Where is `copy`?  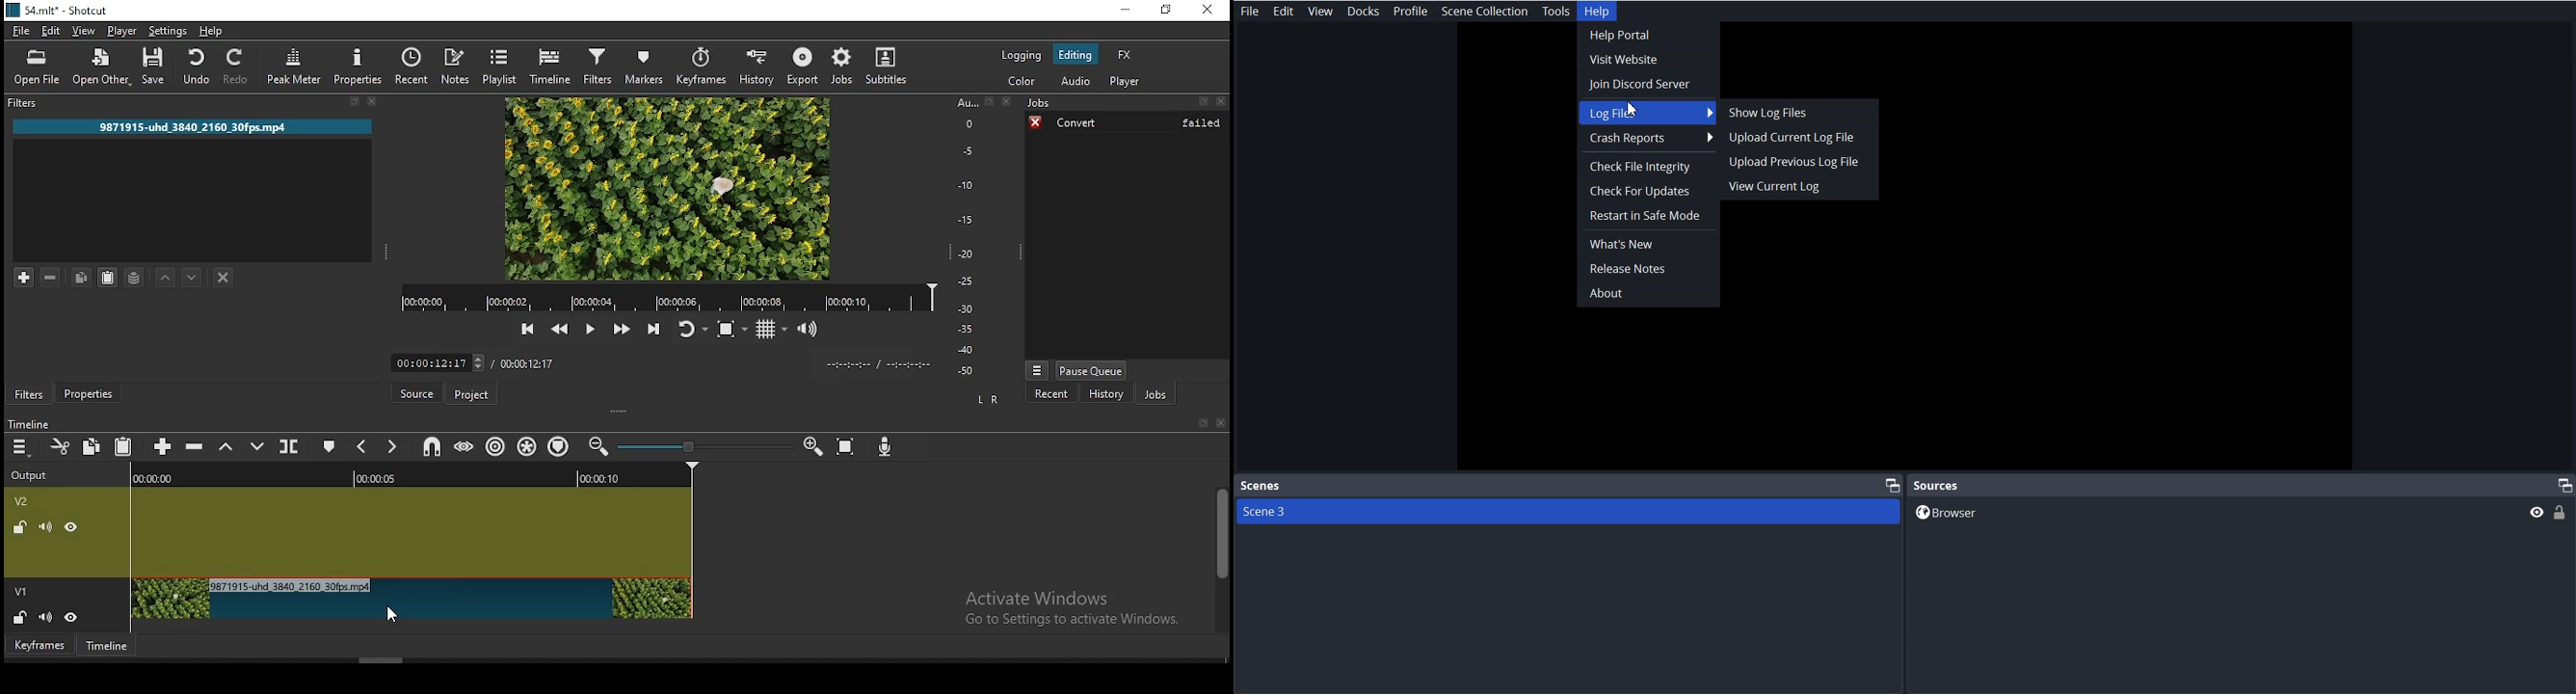
copy is located at coordinates (82, 277).